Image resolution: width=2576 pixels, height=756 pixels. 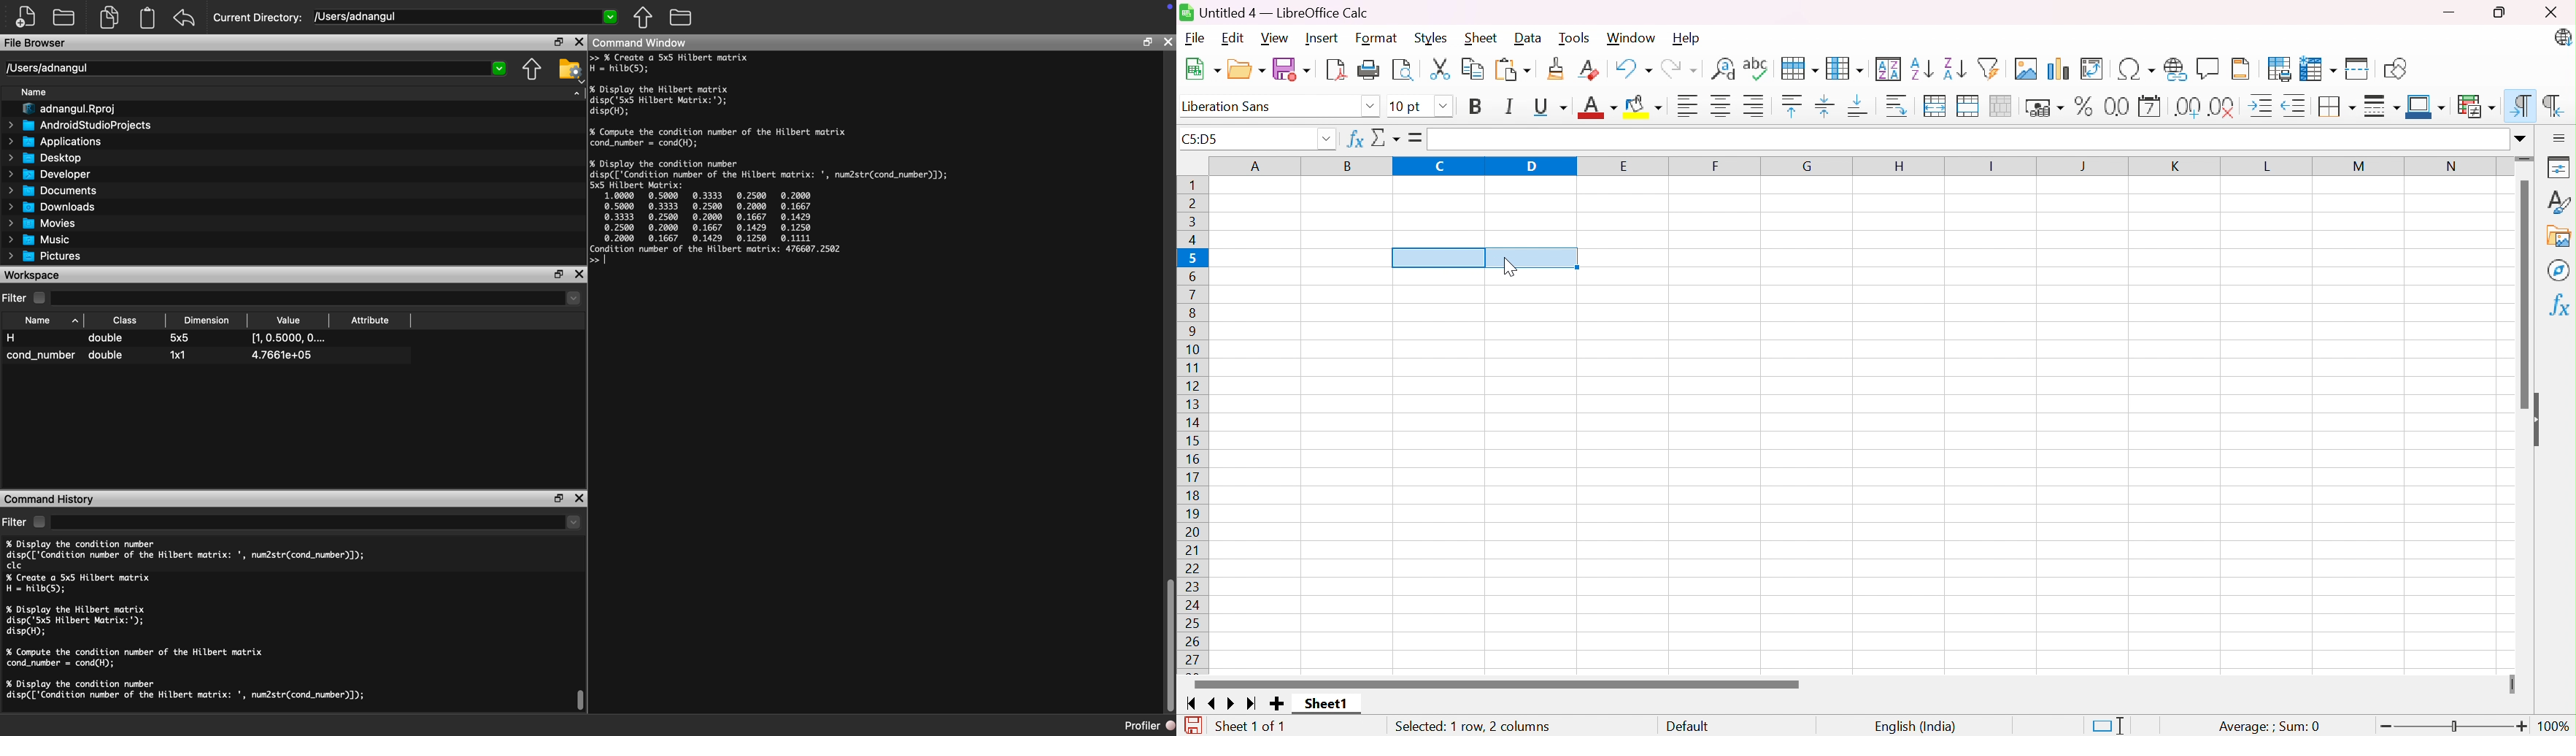 What do you see at coordinates (1724, 69) in the screenshot?
I see `Find and Replace` at bounding box center [1724, 69].